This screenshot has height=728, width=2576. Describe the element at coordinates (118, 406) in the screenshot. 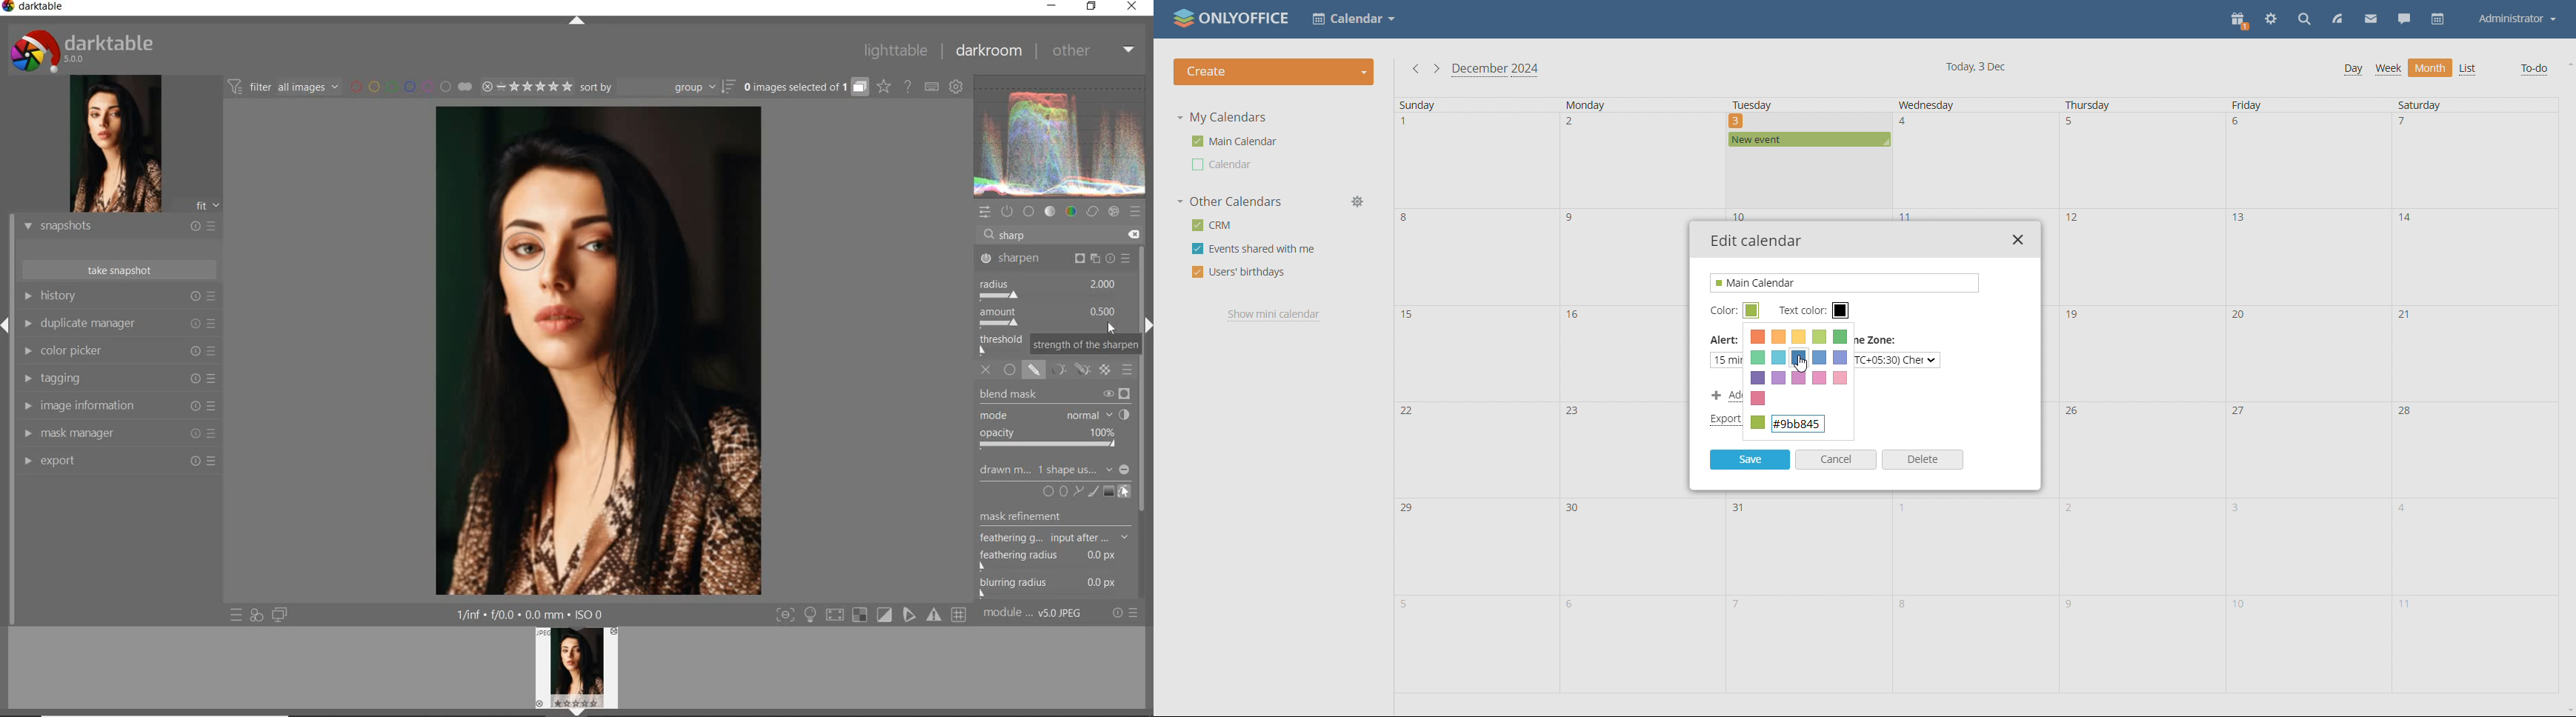

I see `image information` at that location.